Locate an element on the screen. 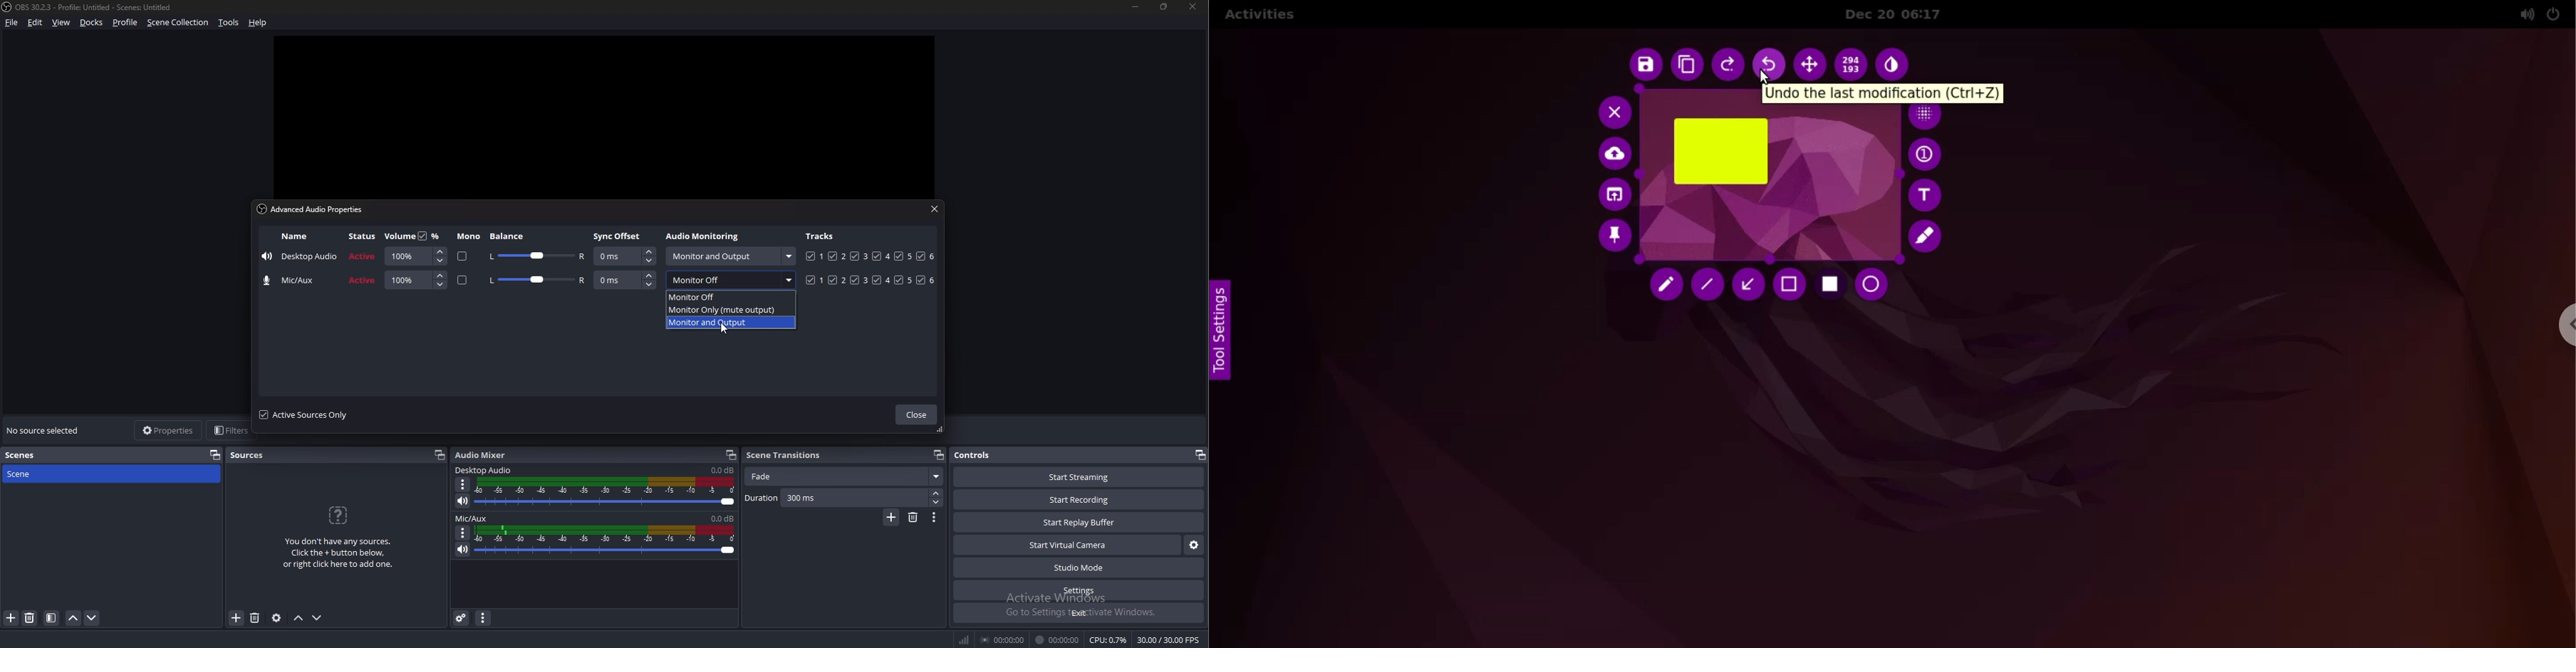  docks is located at coordinates (92, 22).